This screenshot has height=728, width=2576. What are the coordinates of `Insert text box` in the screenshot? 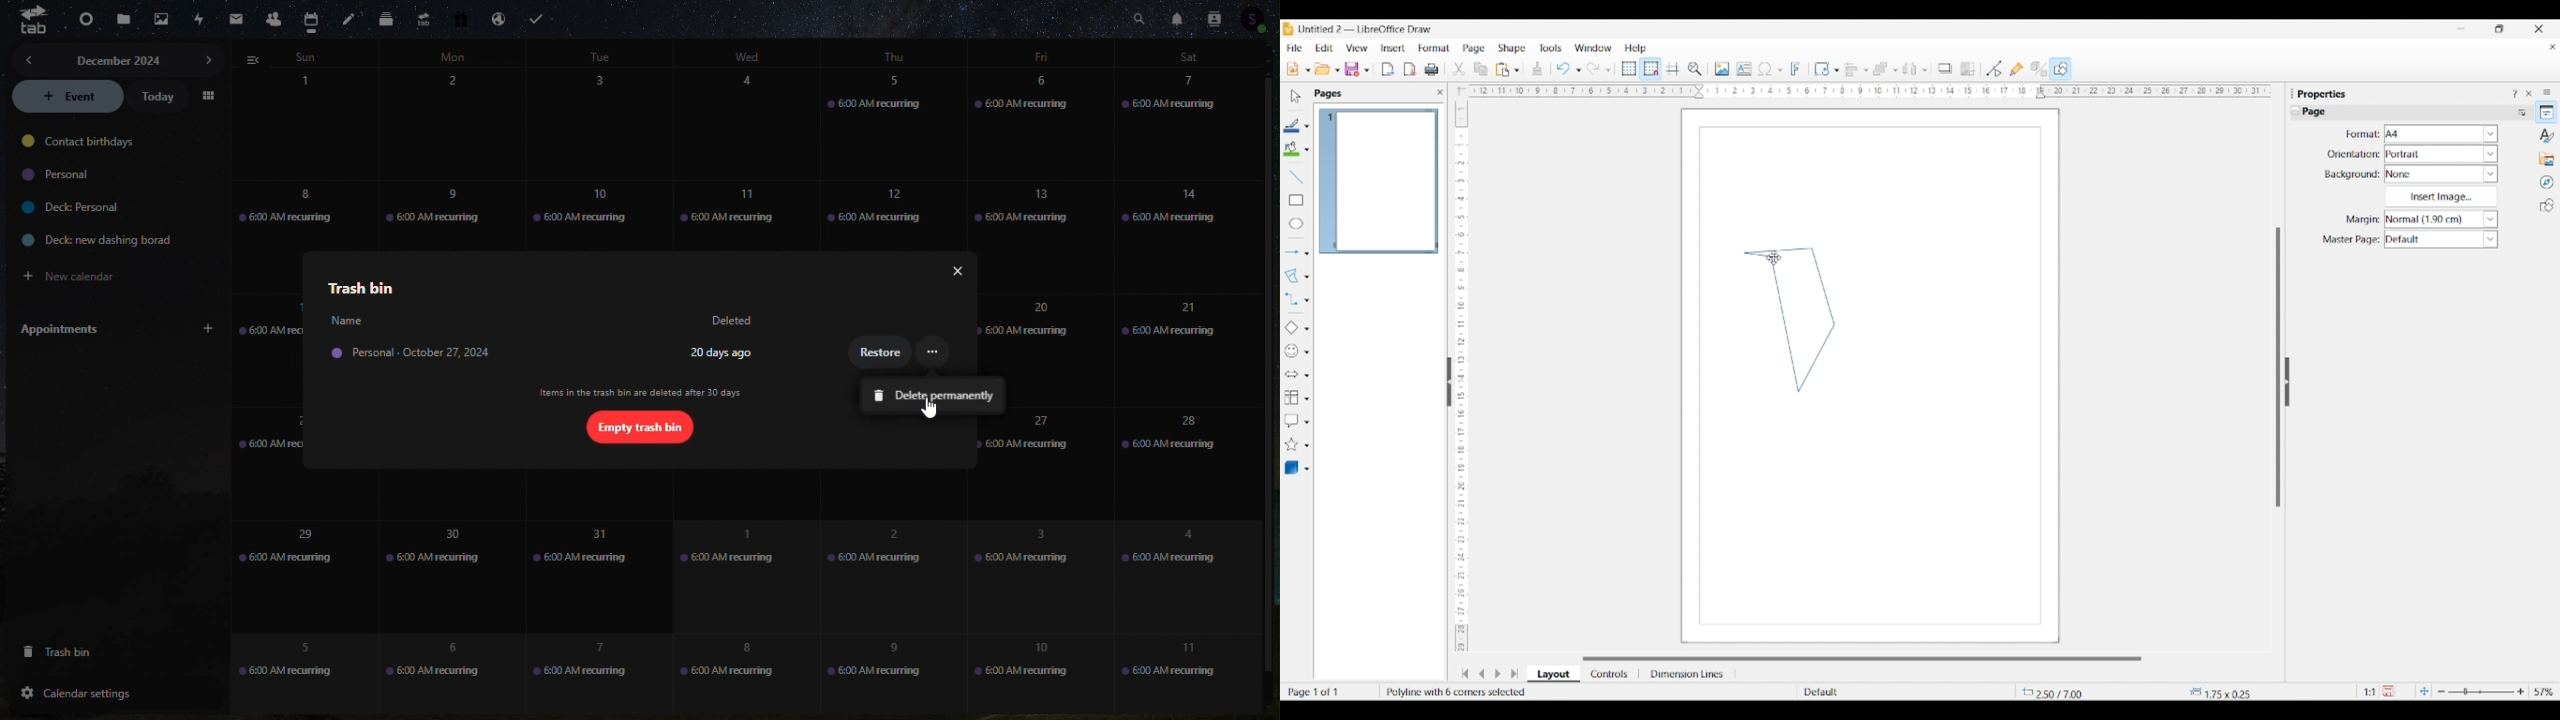 It's located at (1744, 69).